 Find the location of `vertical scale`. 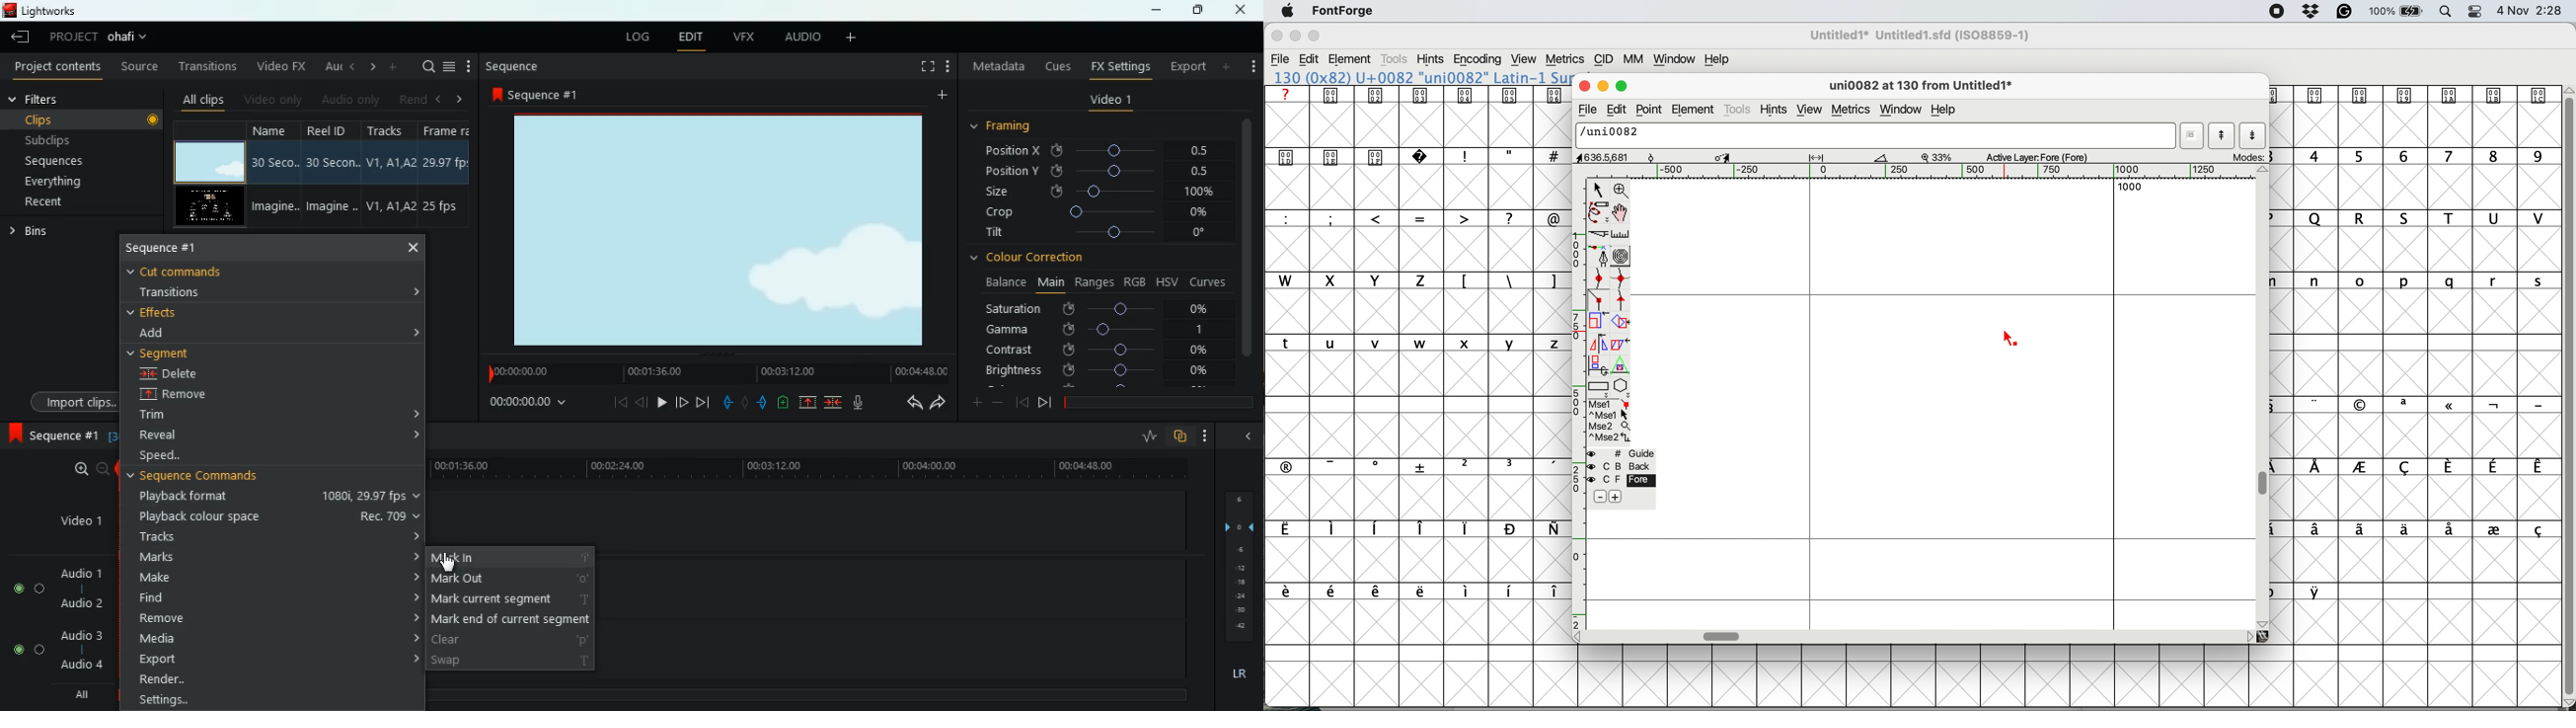

vertical scale is located at coordinates (1580, 403).